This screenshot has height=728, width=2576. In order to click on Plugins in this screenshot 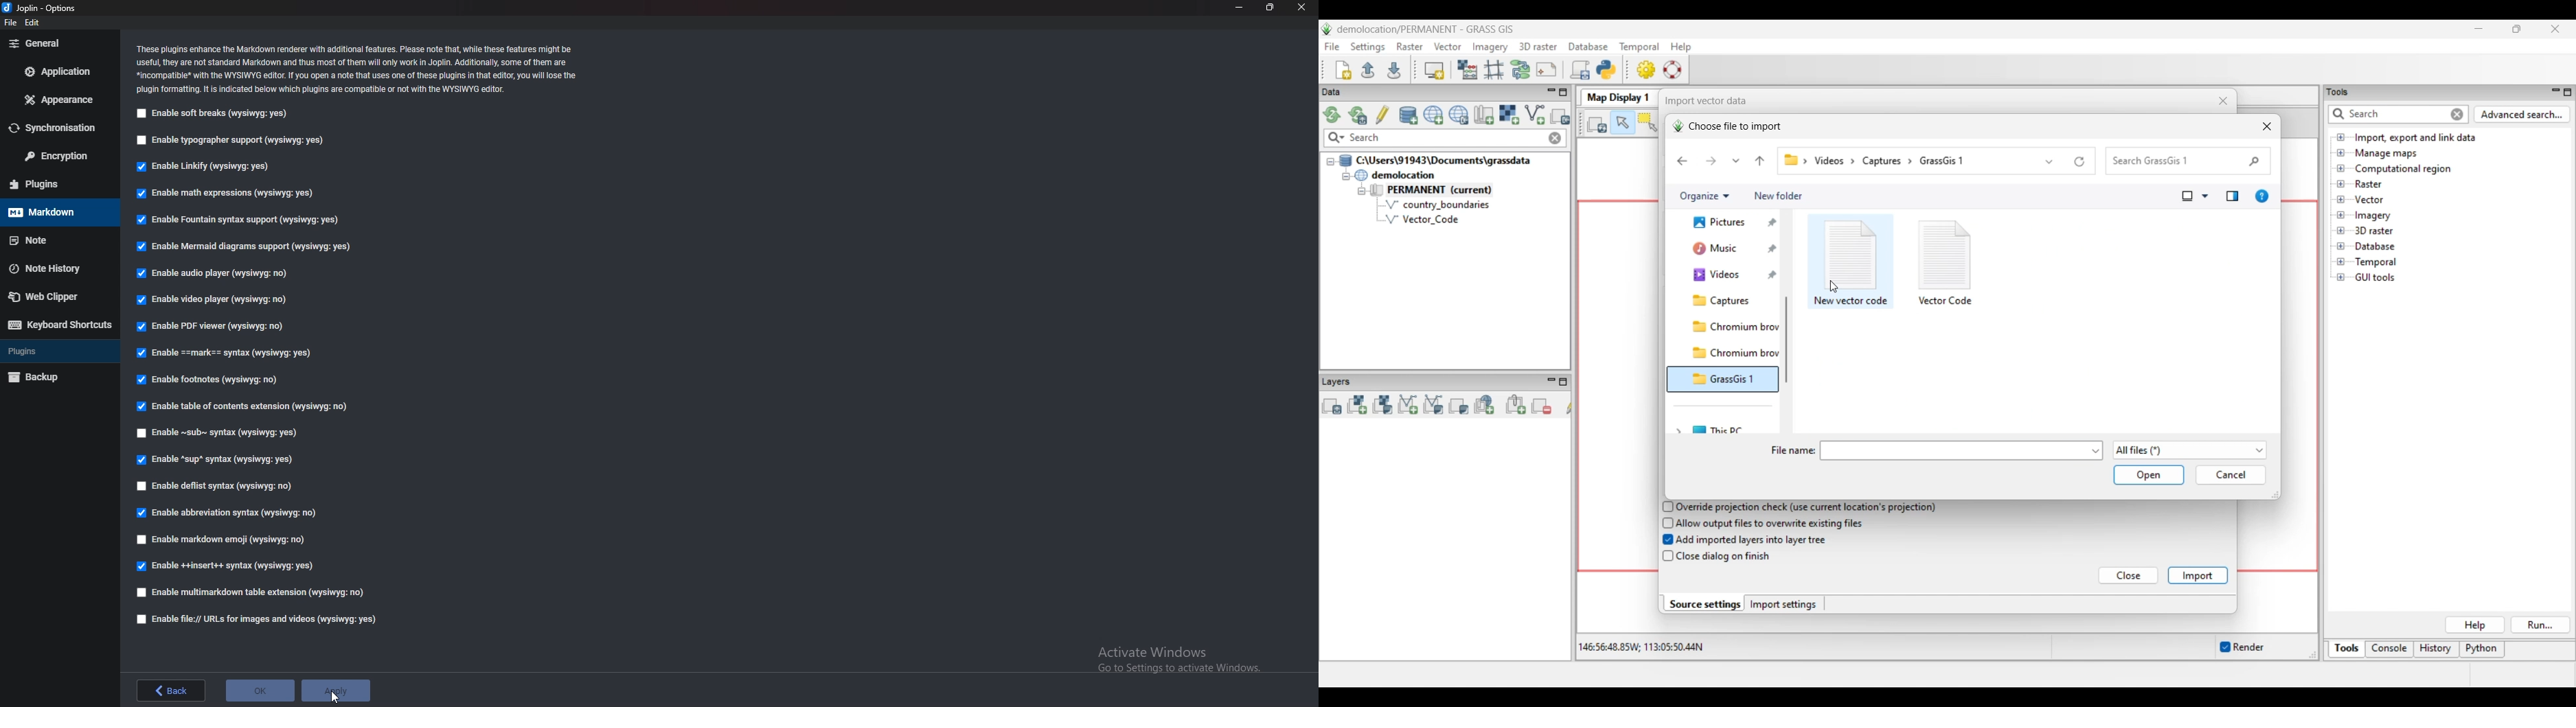, I will do `click(59, 351)`.